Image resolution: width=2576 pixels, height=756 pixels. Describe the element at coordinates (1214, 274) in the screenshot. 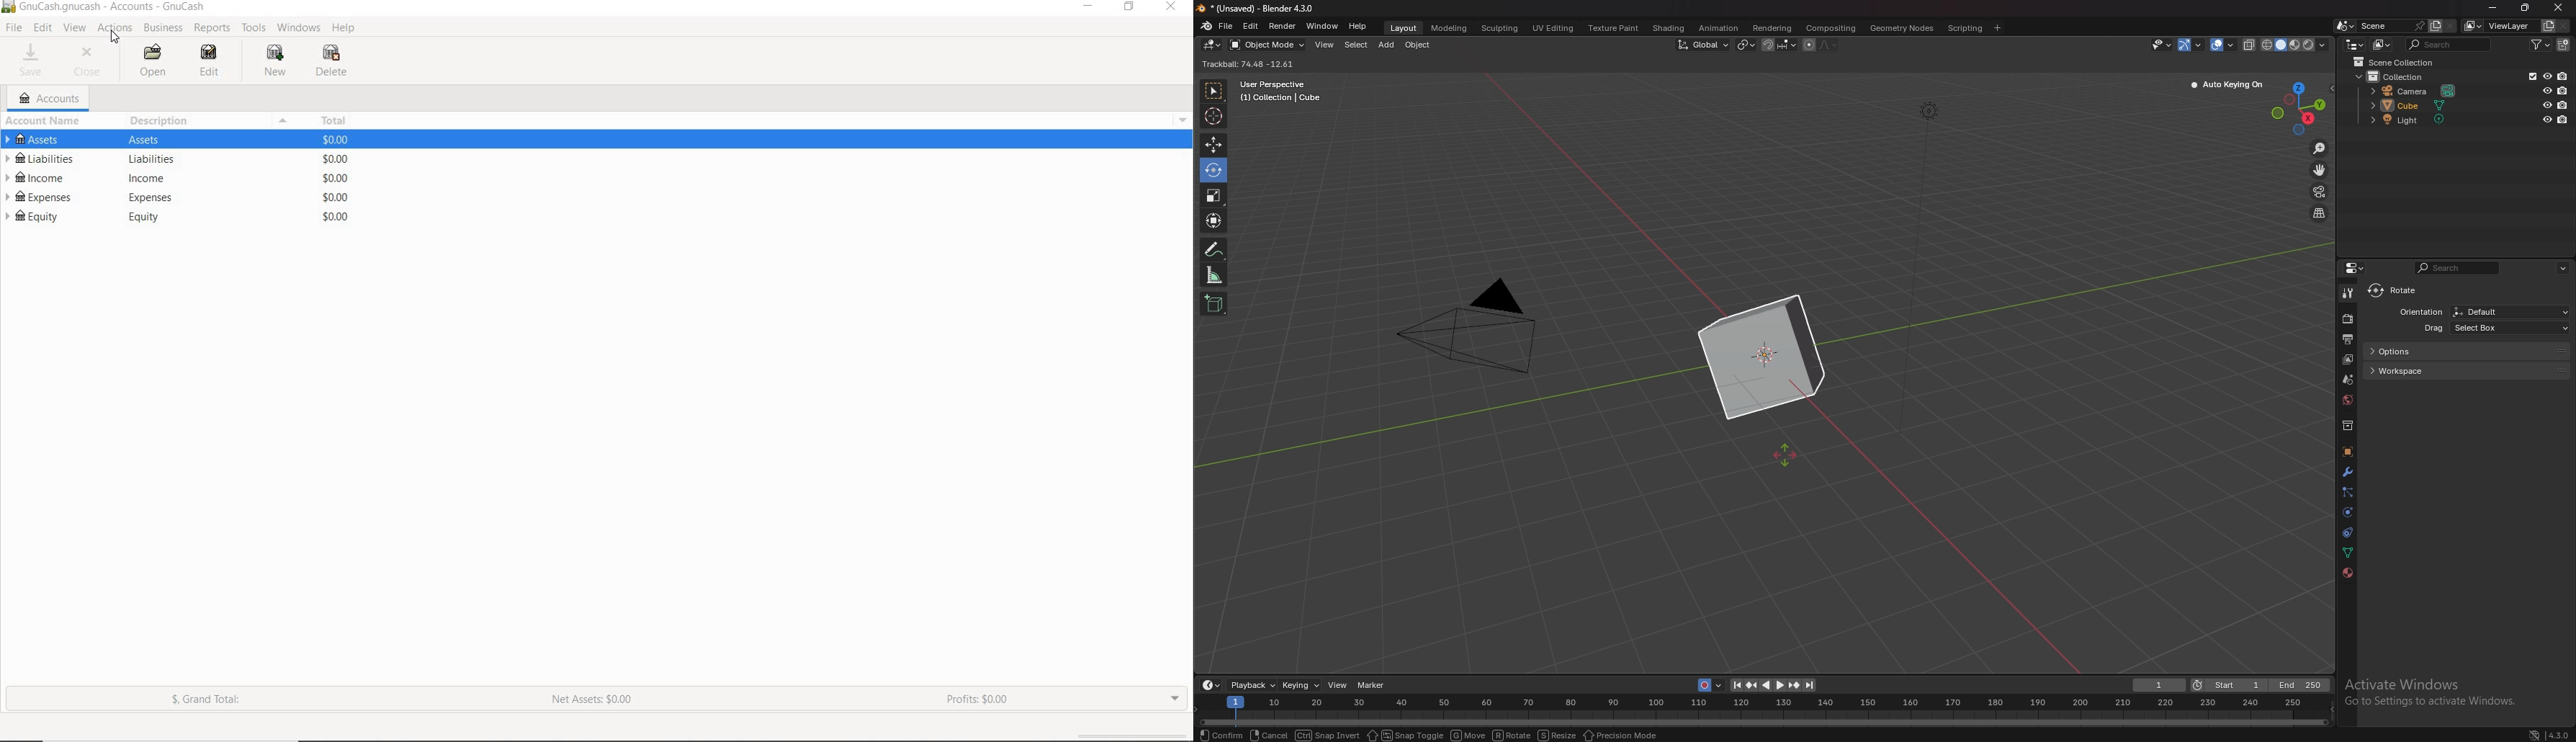

I see `measure` at that location.